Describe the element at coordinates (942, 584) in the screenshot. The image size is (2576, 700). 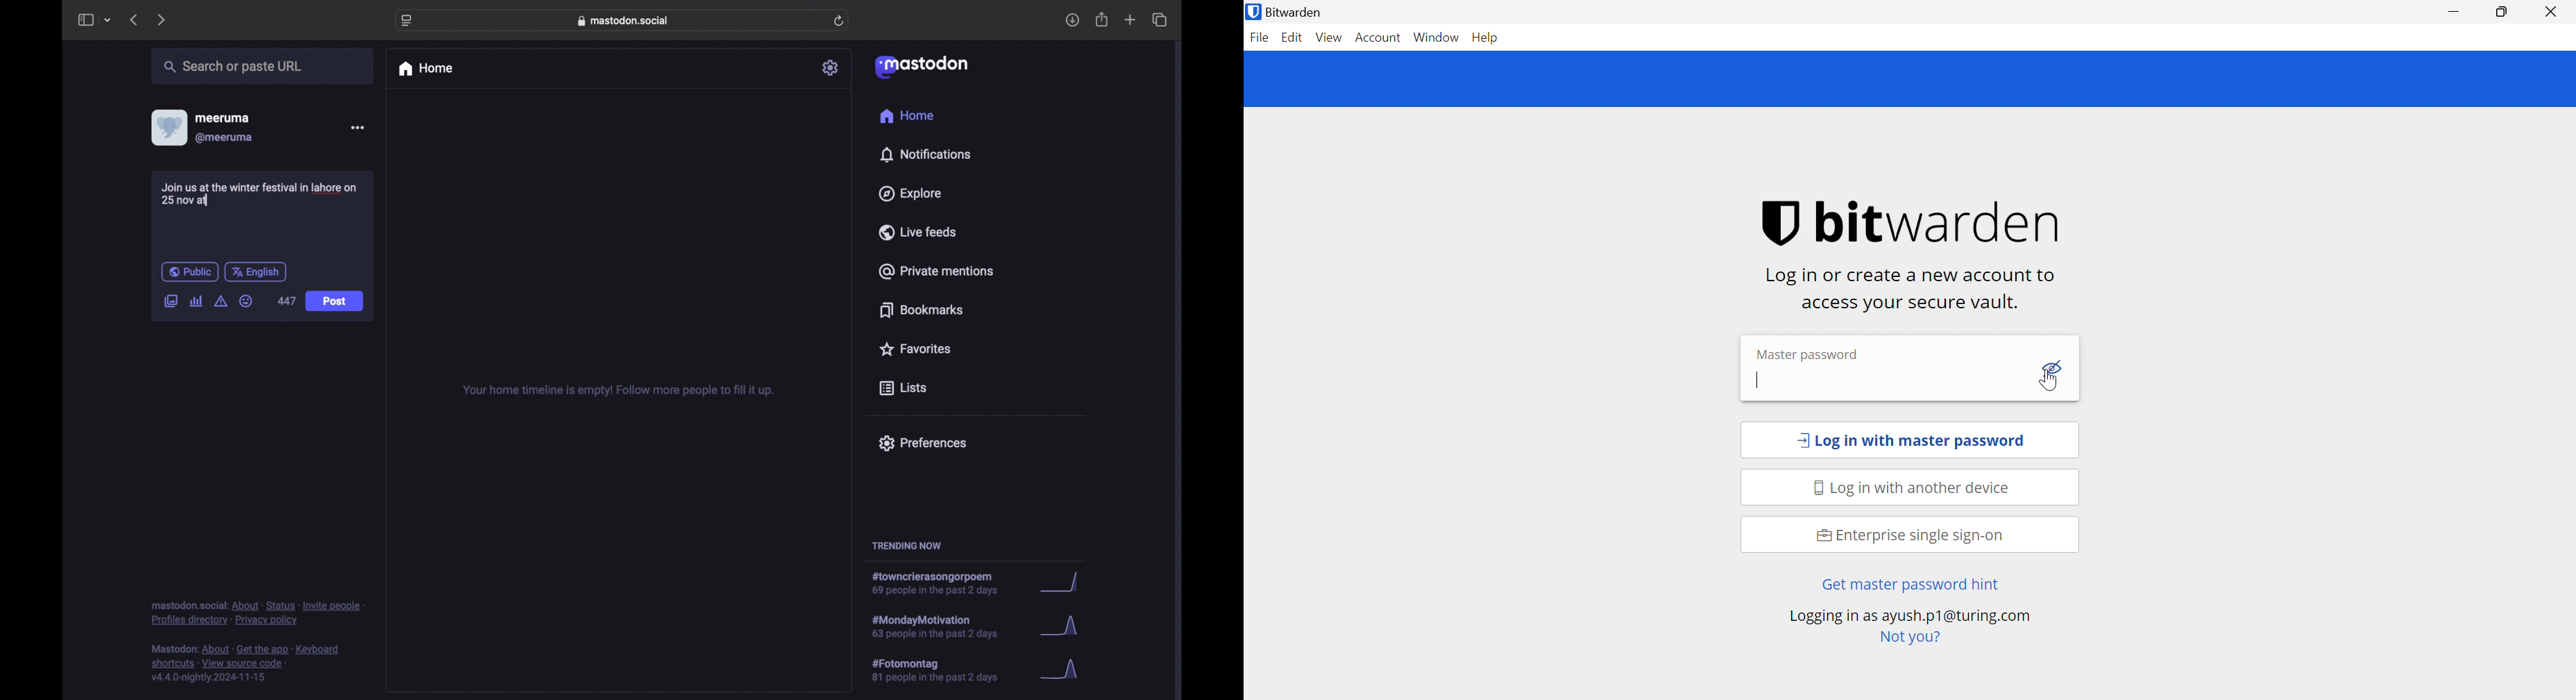
I see `hashtag trend` at that location.